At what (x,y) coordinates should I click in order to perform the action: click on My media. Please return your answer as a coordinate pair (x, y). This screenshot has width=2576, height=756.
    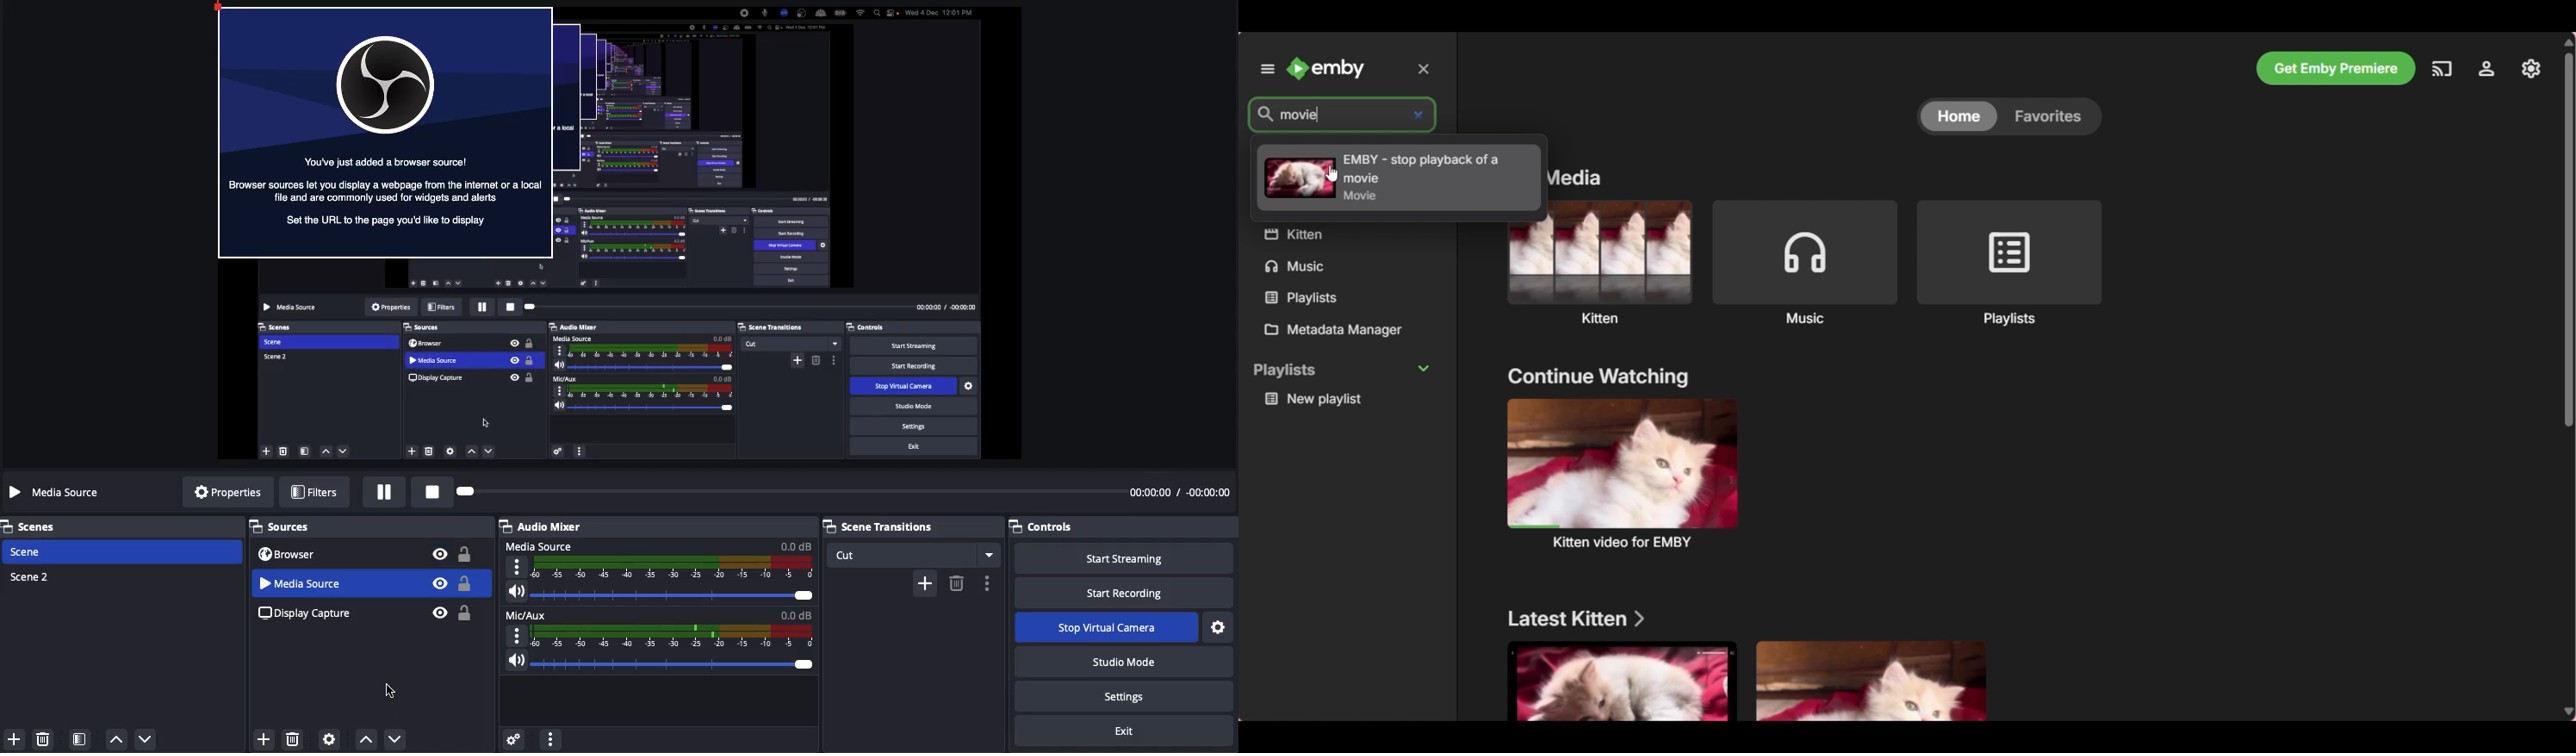
    Looking at the image, I should click on (1578, 176).